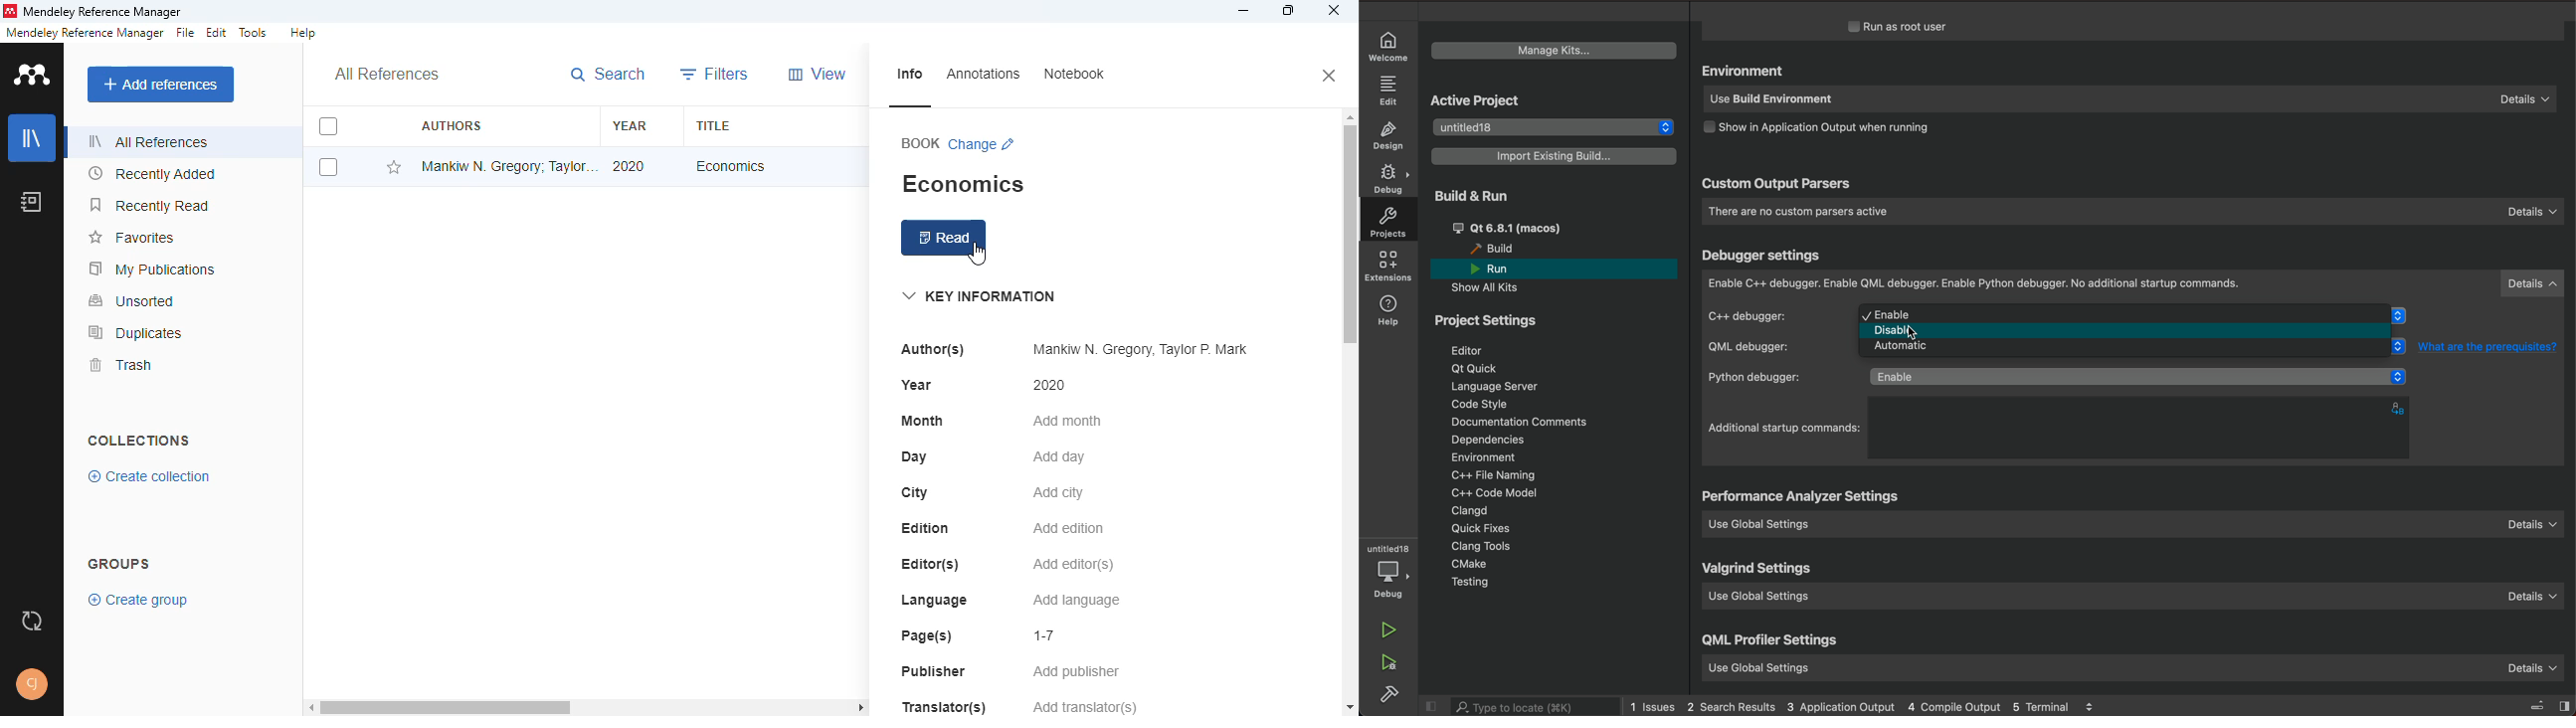 The image size is (2576, 728). Describe the element at coordinates (1074, 75) in the screenshot. I see `notebook` at that location.